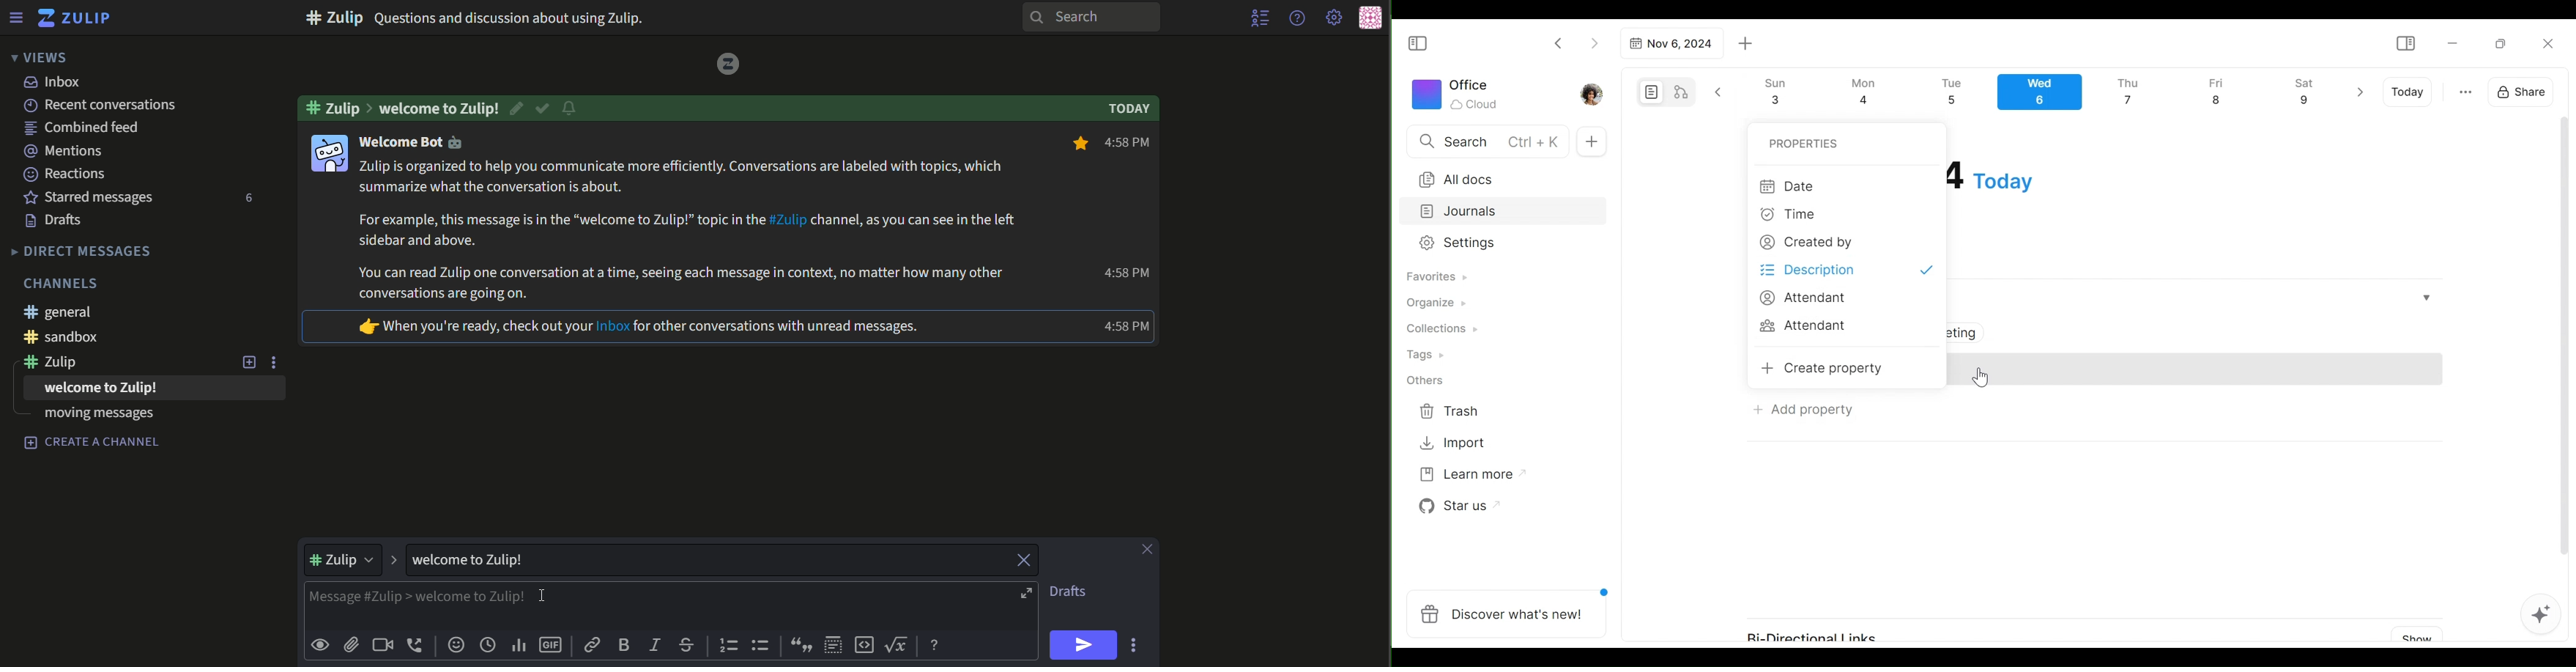  What do you see at coordinates (593, 645) in the screenshot?
I see `link` at bounding box center [593, 645].